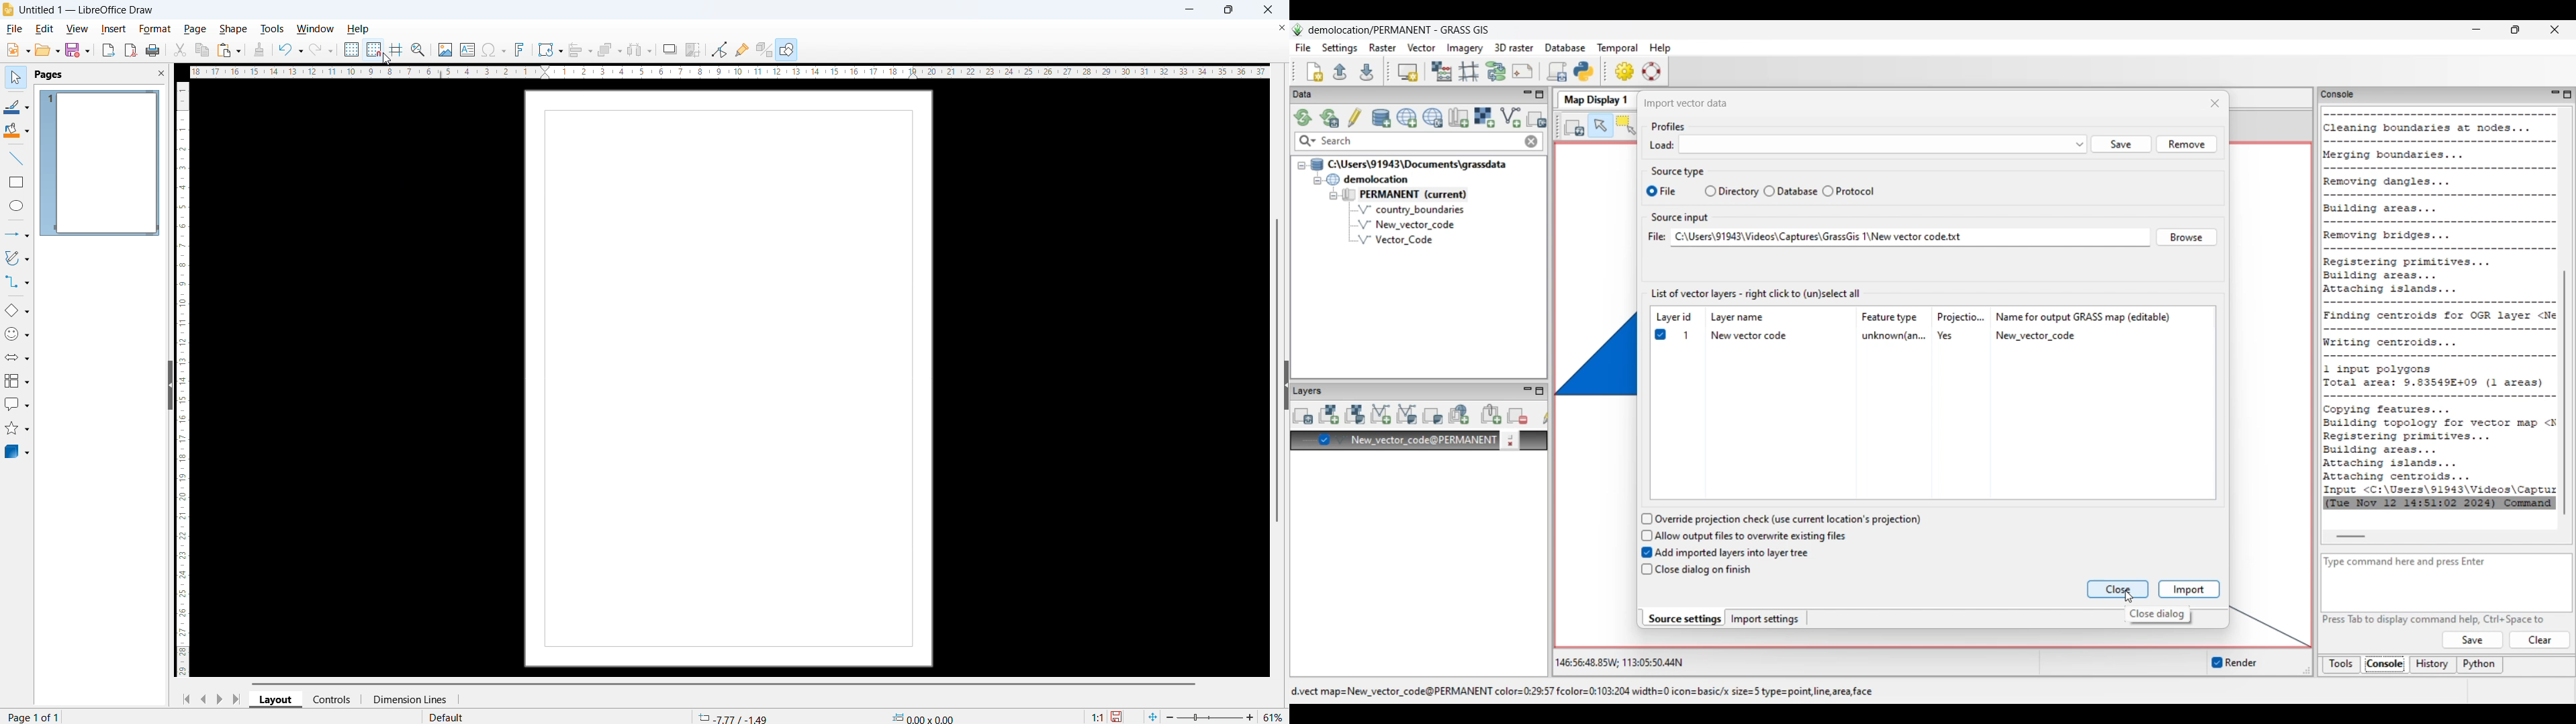  What do you see at coordinates (1277, 370) in the screenshot?
I see `Vertical scroll bar ` at bounding box center [1277, 370].